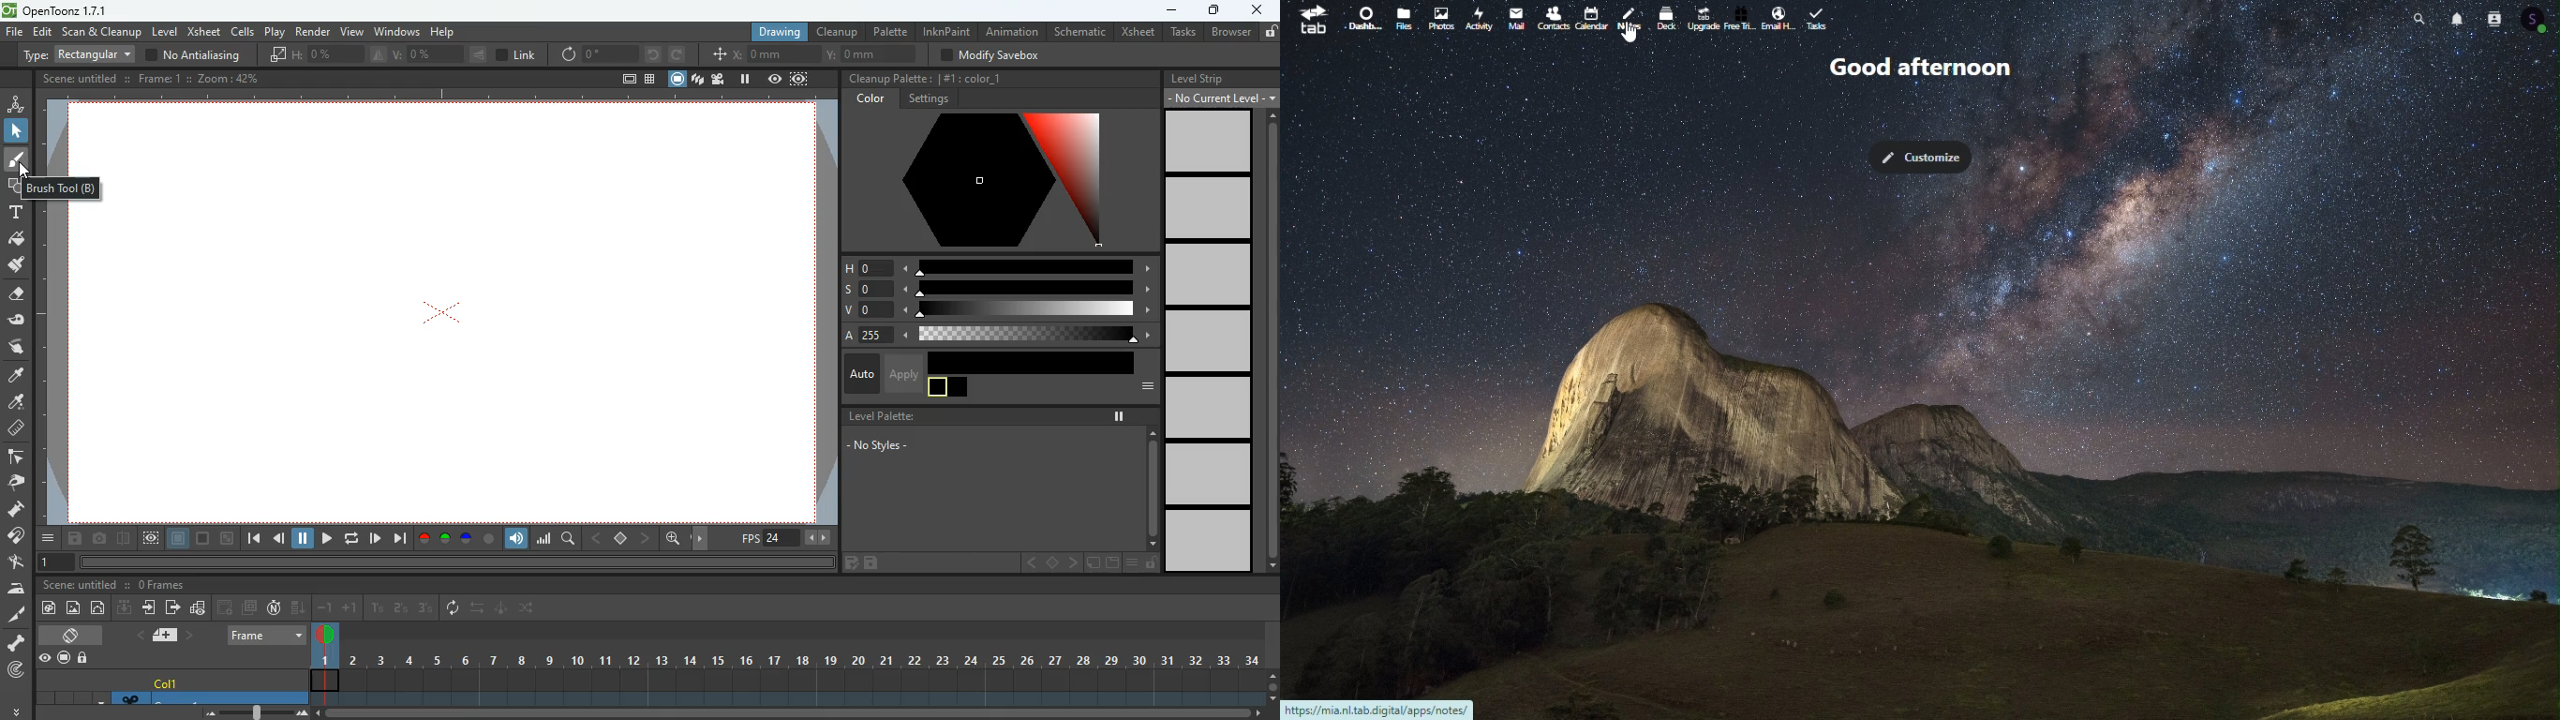 The width and height of the screenshot is (2576, 728). Describe the element at coordinates (647, 538) in the screenshot. I see `right` at that location.